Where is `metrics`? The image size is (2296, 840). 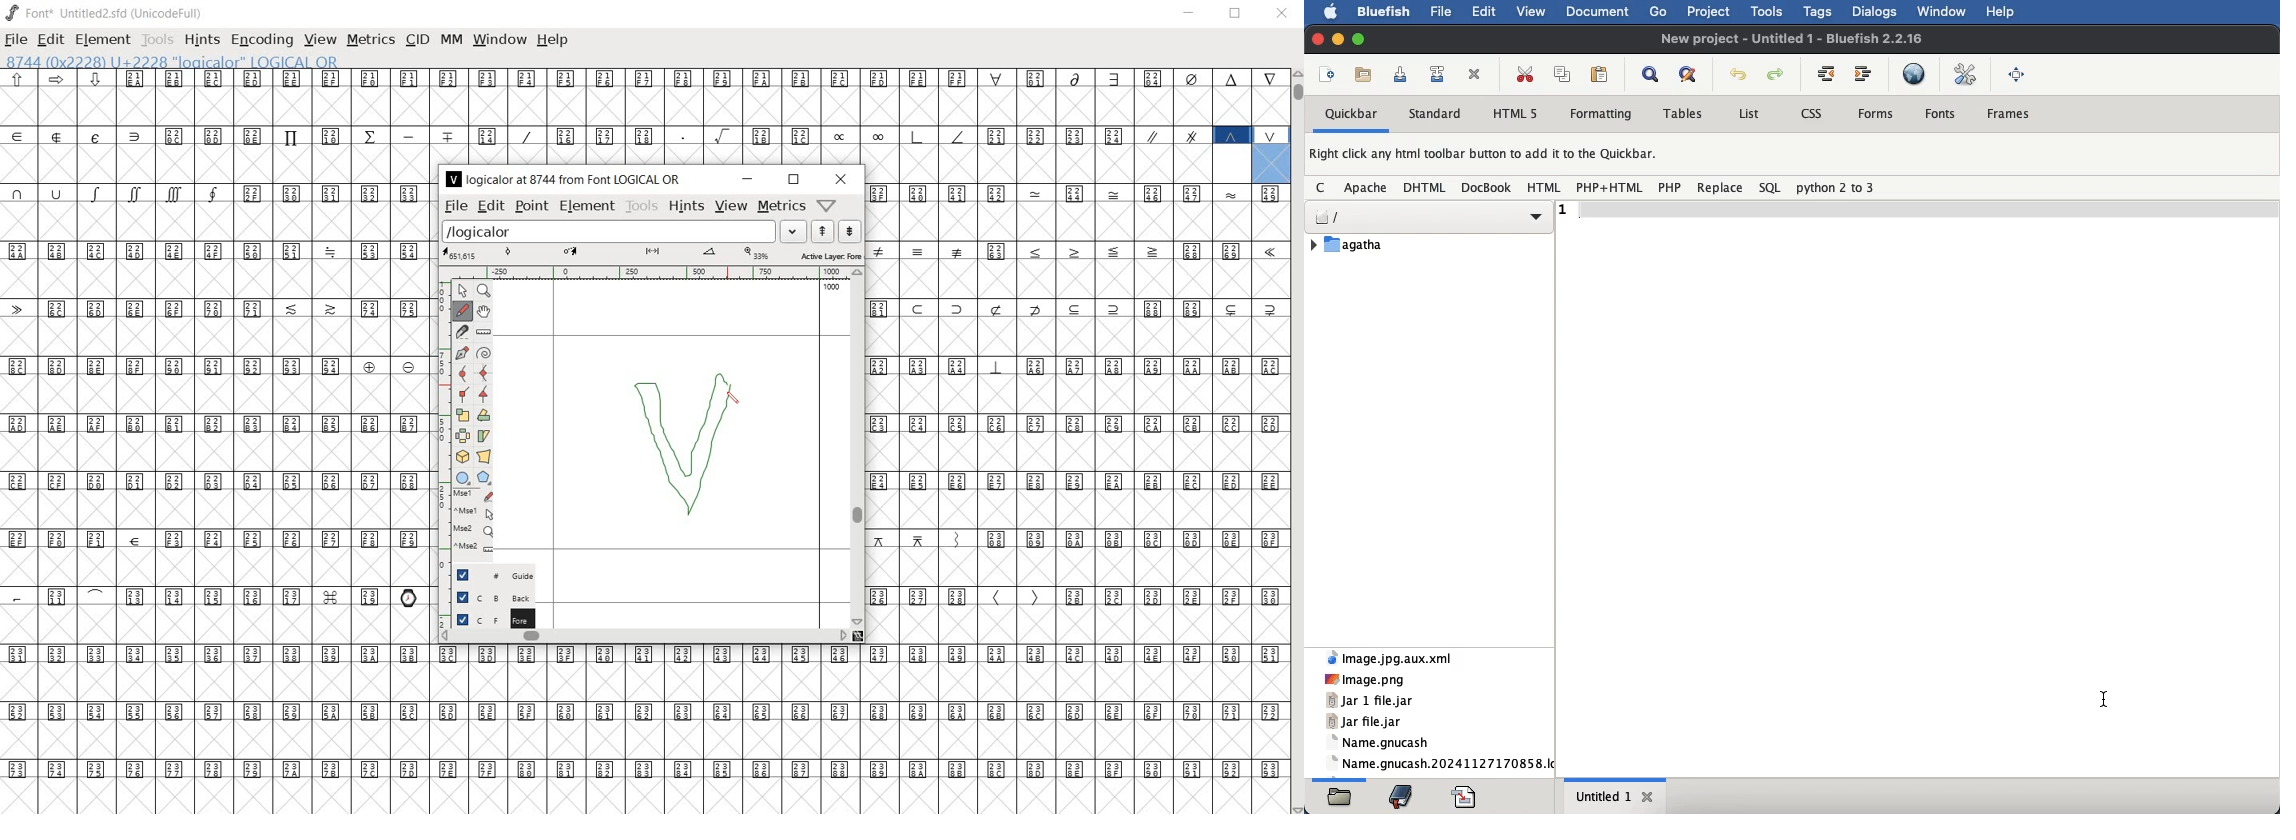
metrics is located at coordinates (370, 41).